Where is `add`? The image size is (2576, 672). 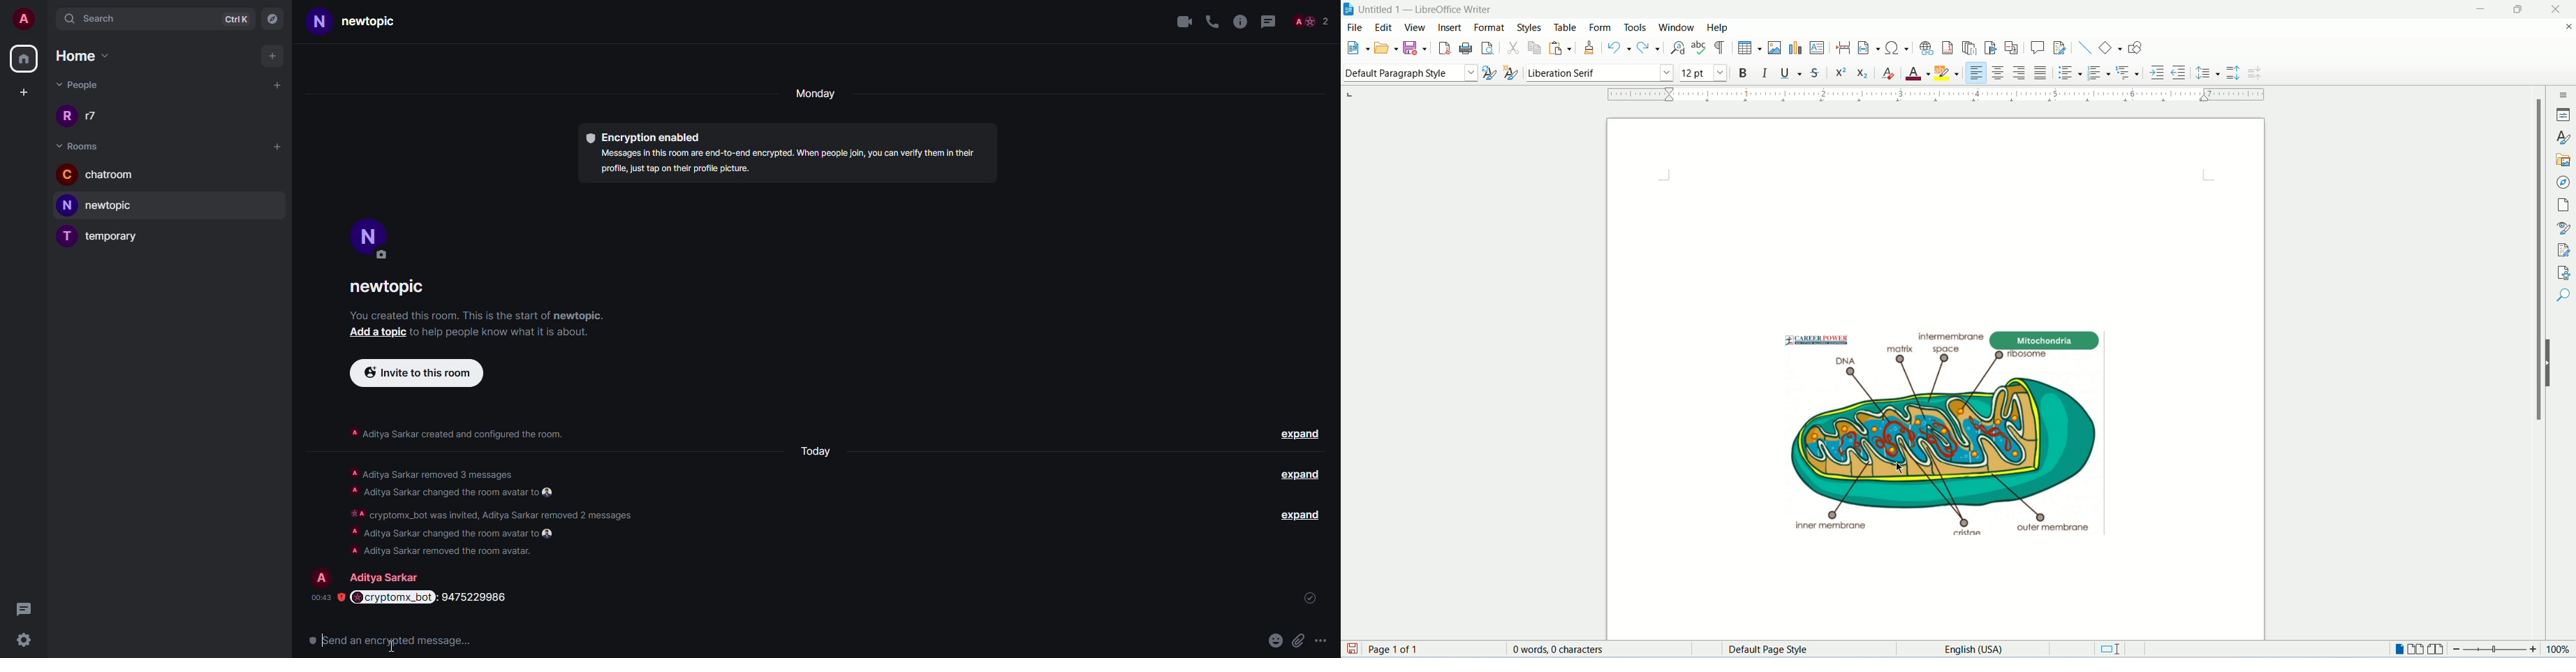 add is located at coordinates (274, 56).